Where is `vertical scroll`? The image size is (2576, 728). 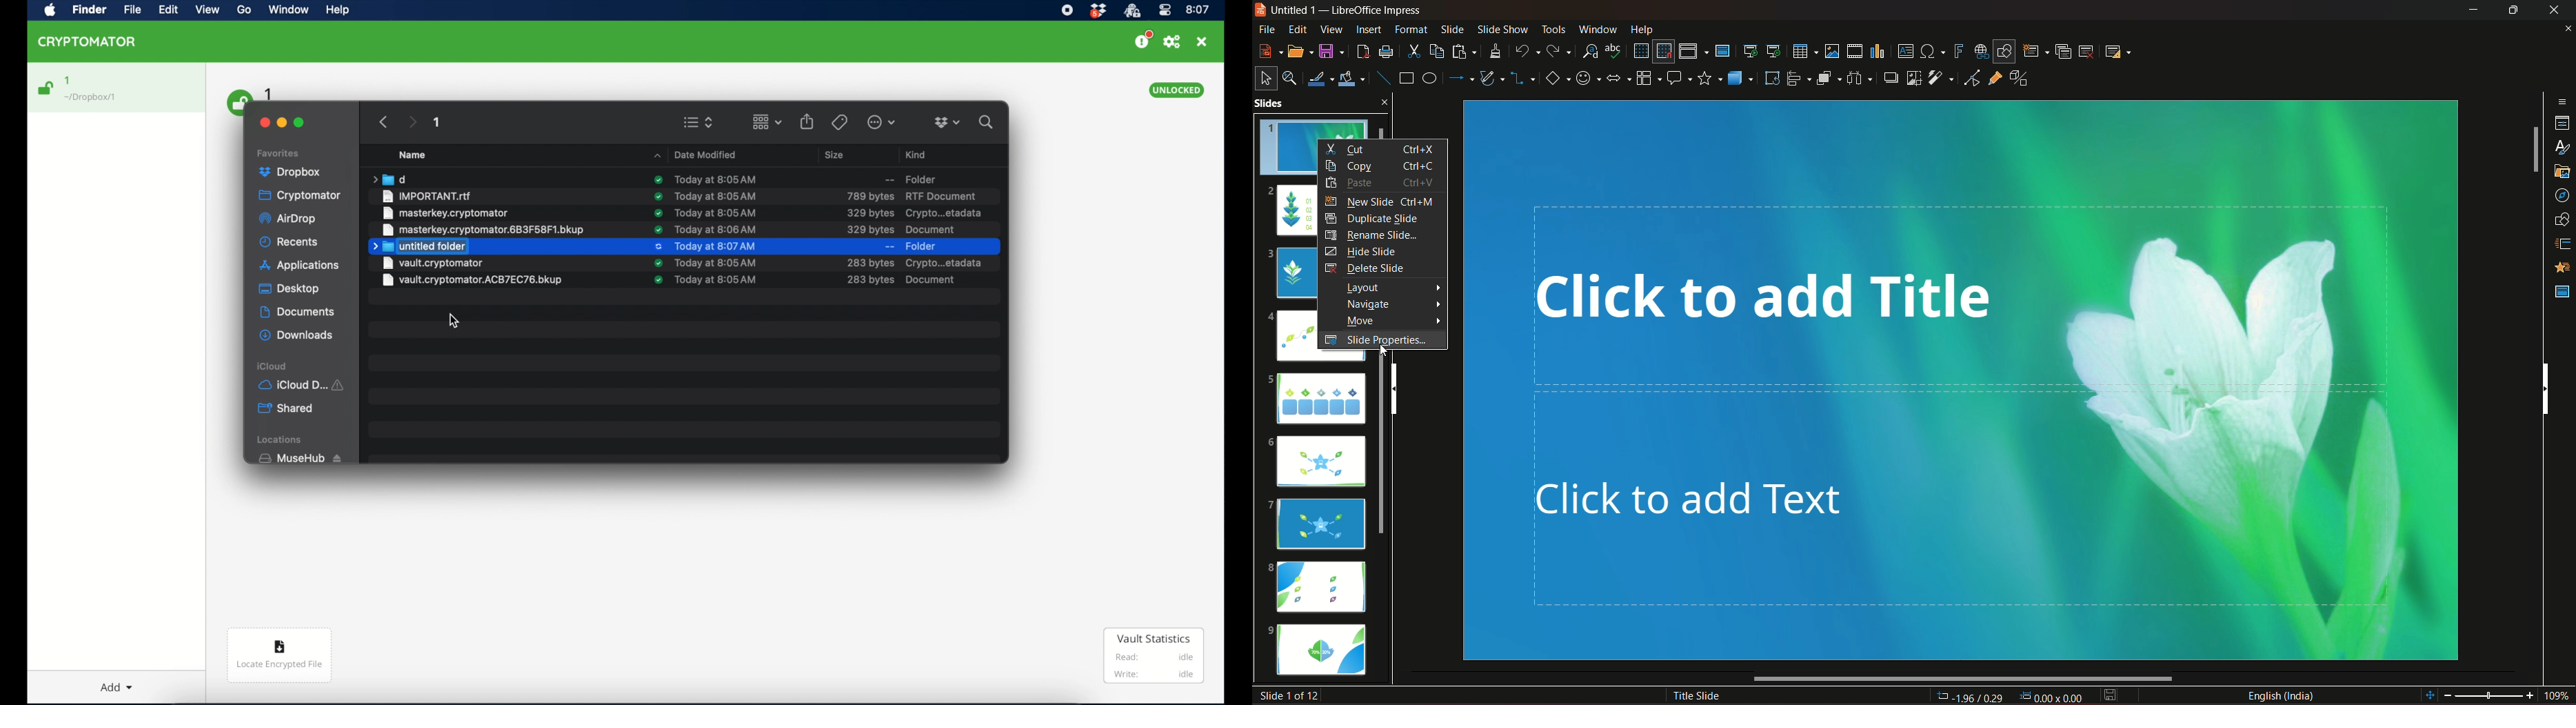 vertical scroll is located at coordinates (1405, 388).